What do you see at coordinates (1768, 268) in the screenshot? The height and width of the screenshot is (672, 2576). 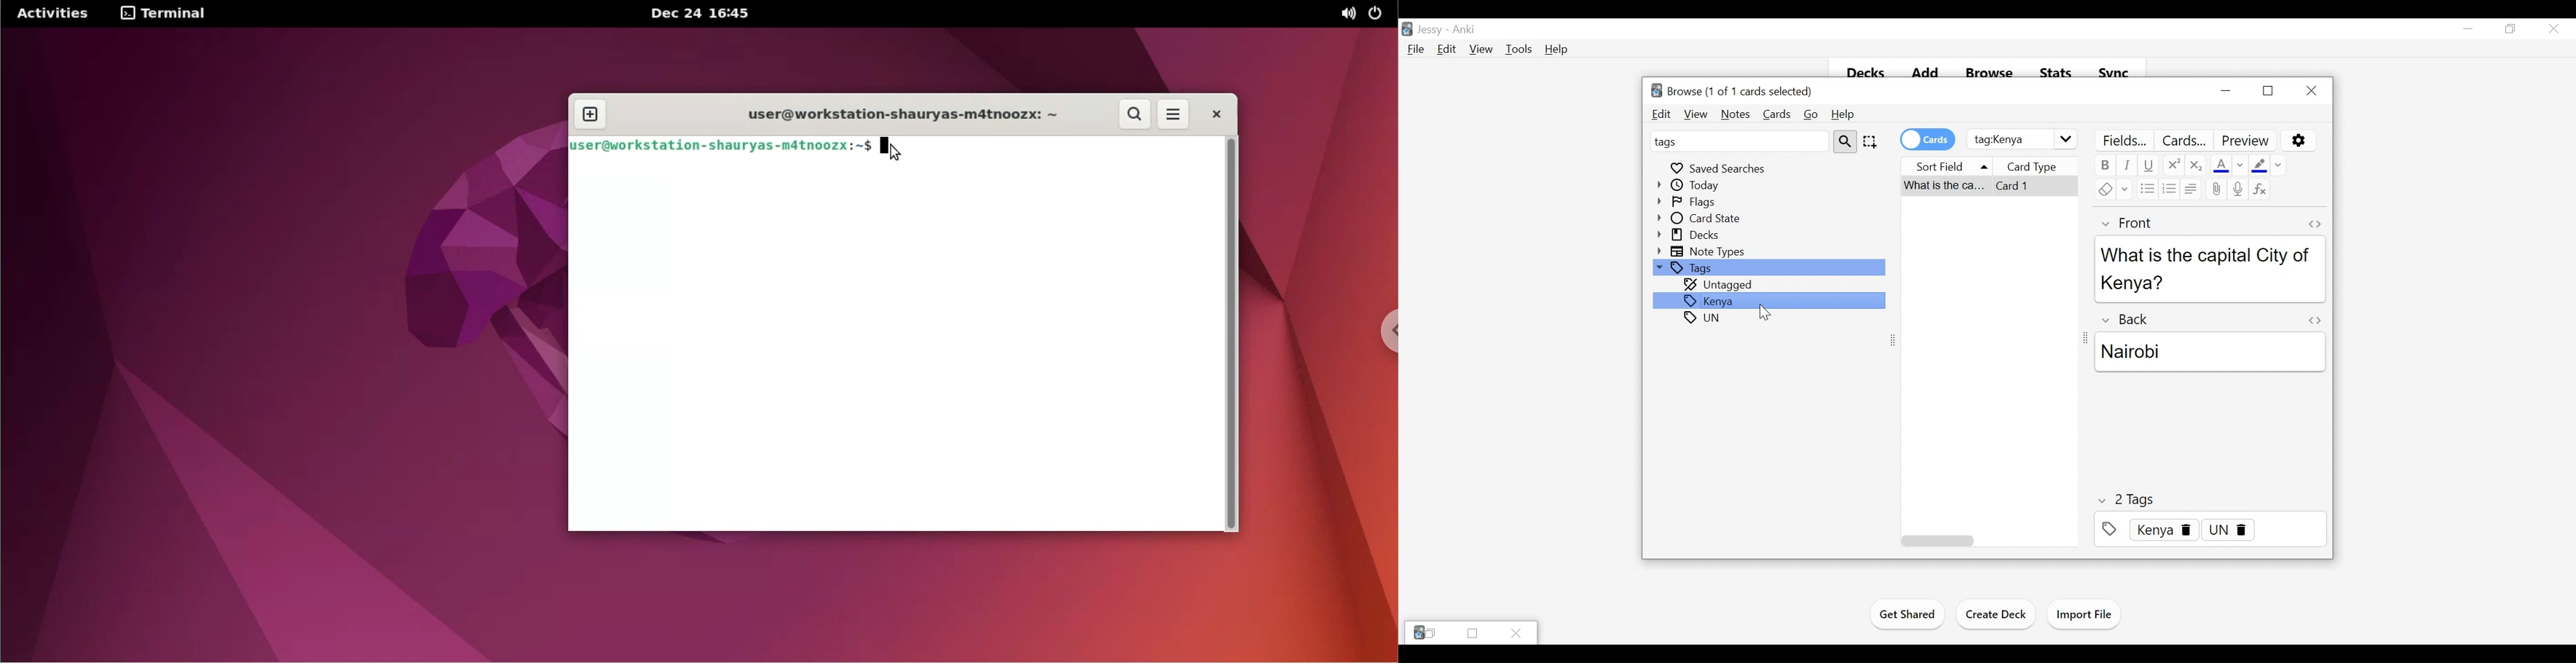 I see `Tags` at bounding box center [1768, 268].